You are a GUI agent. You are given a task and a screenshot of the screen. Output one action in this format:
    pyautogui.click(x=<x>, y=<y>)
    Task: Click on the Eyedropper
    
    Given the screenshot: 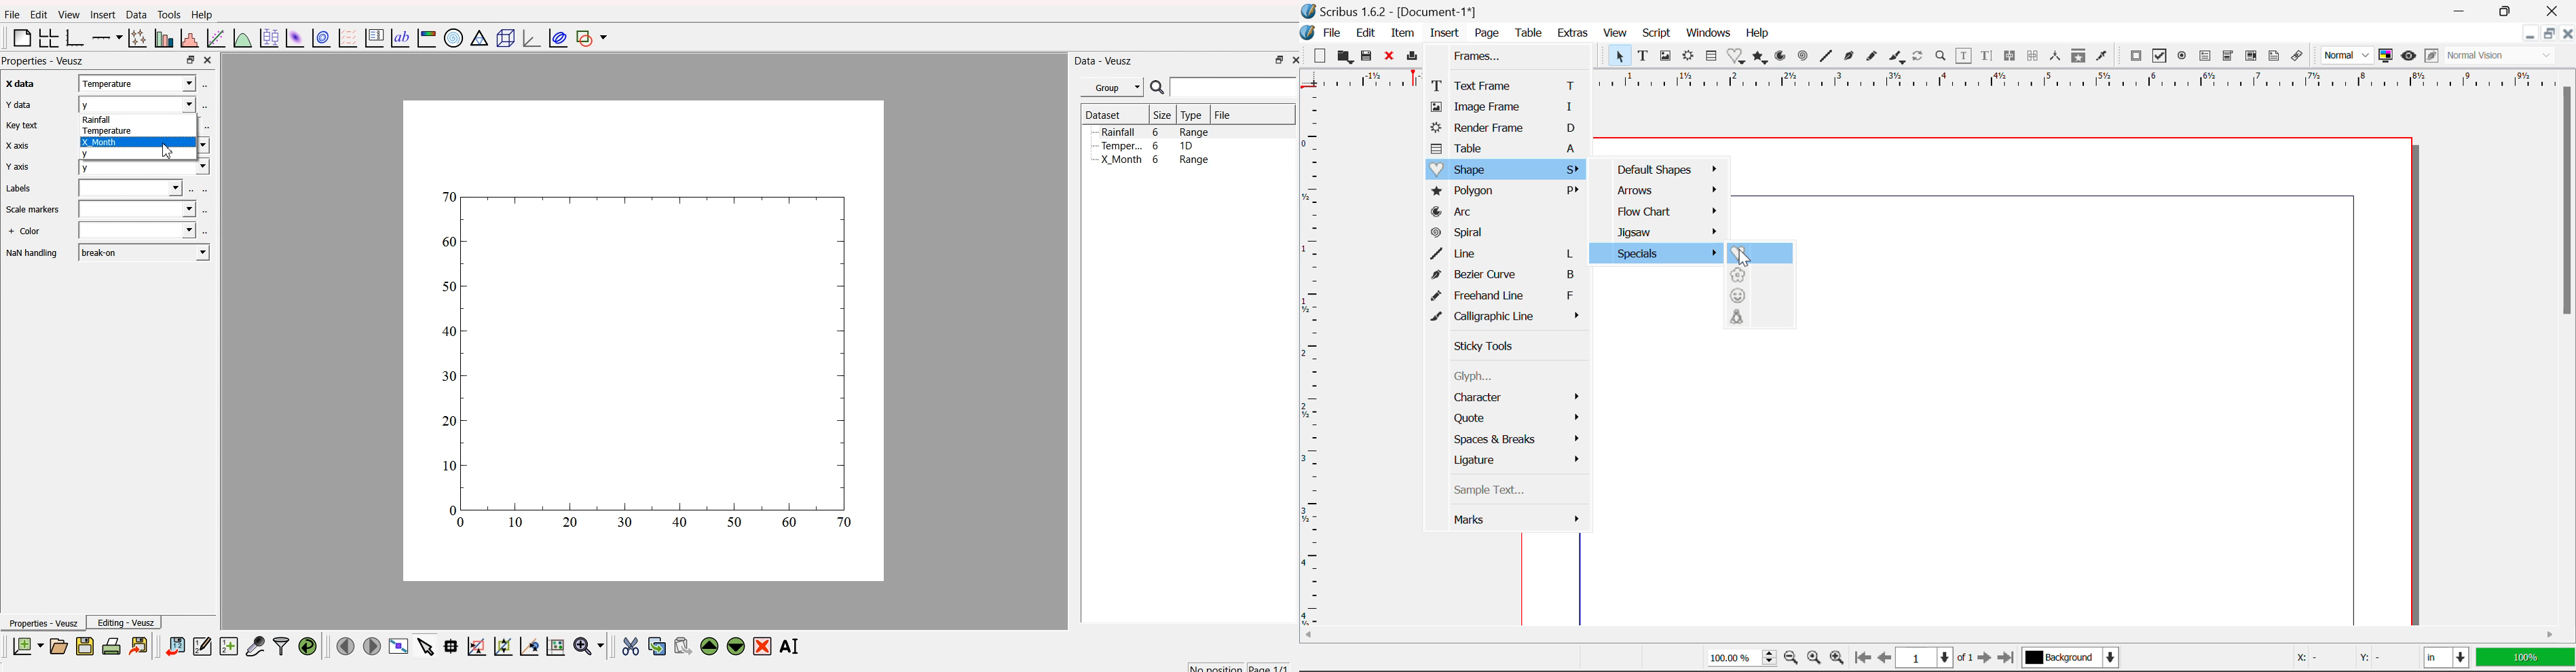 What is the action you would take?
    pyautogui.click(x=2102, y=56)
    